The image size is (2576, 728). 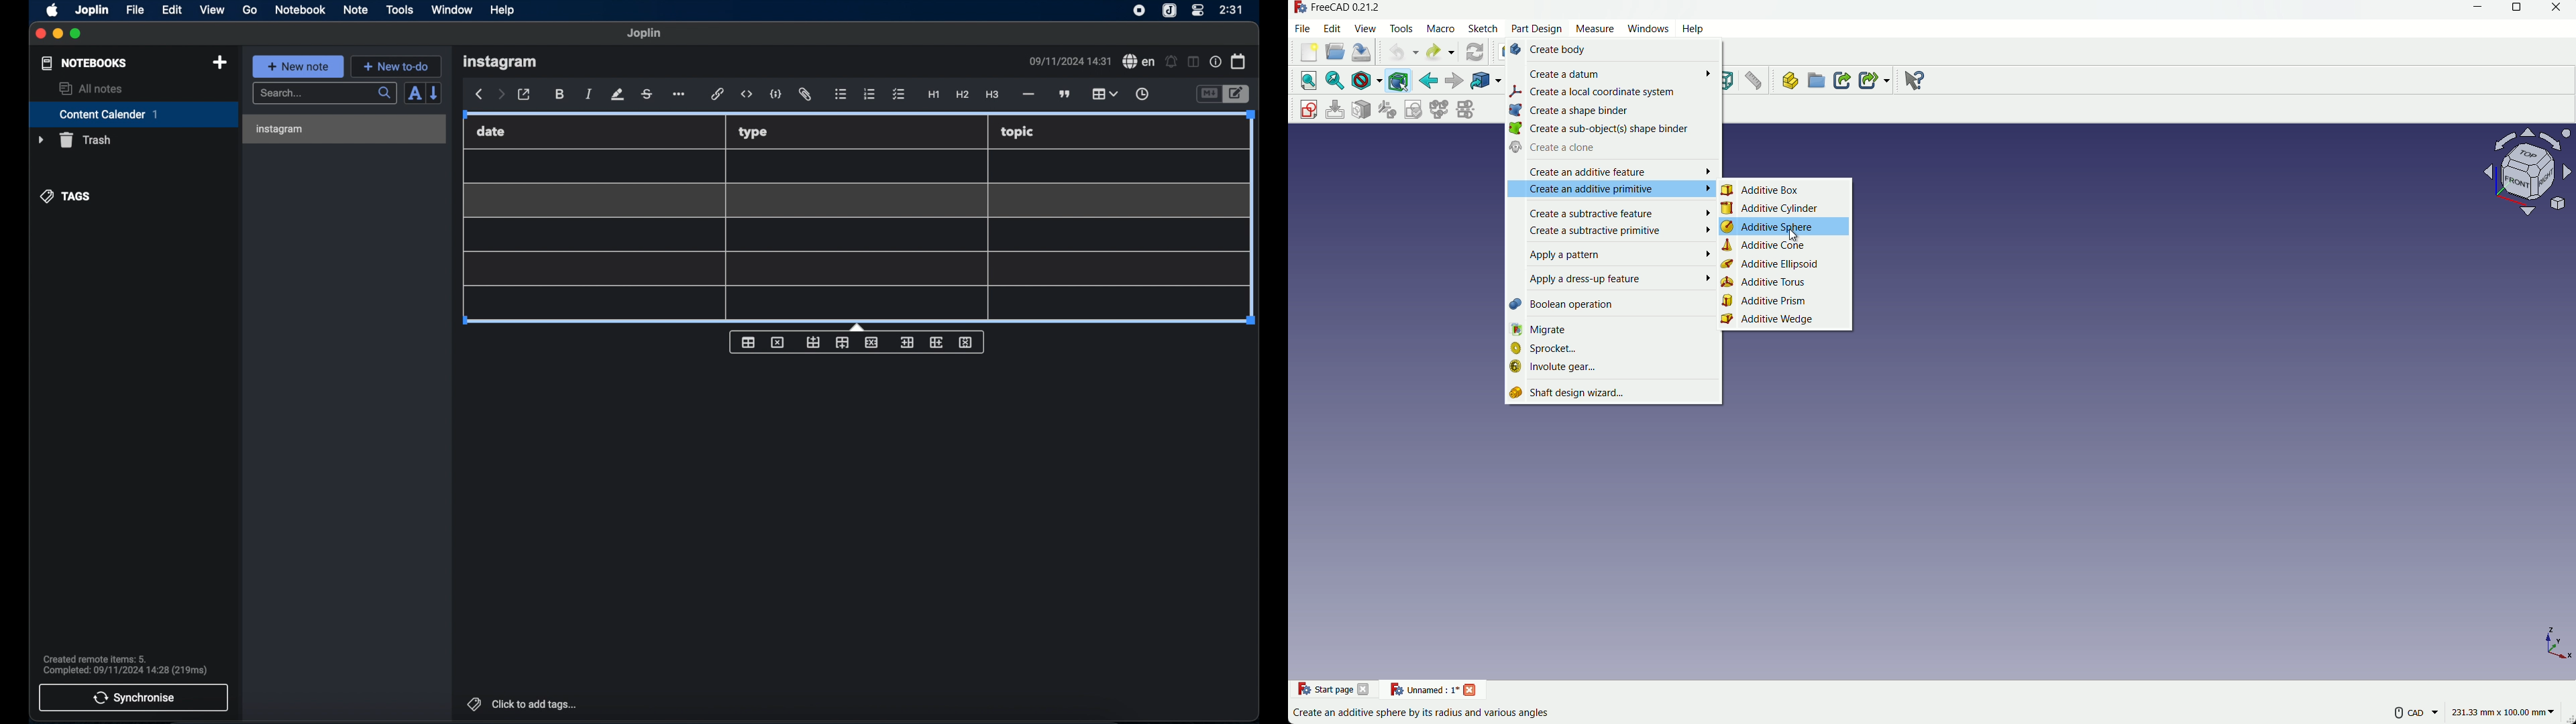 What do you see at coordinates (1787, 301) in the screenshot?
I see `additive prism` at bounding box center [1787, 301].